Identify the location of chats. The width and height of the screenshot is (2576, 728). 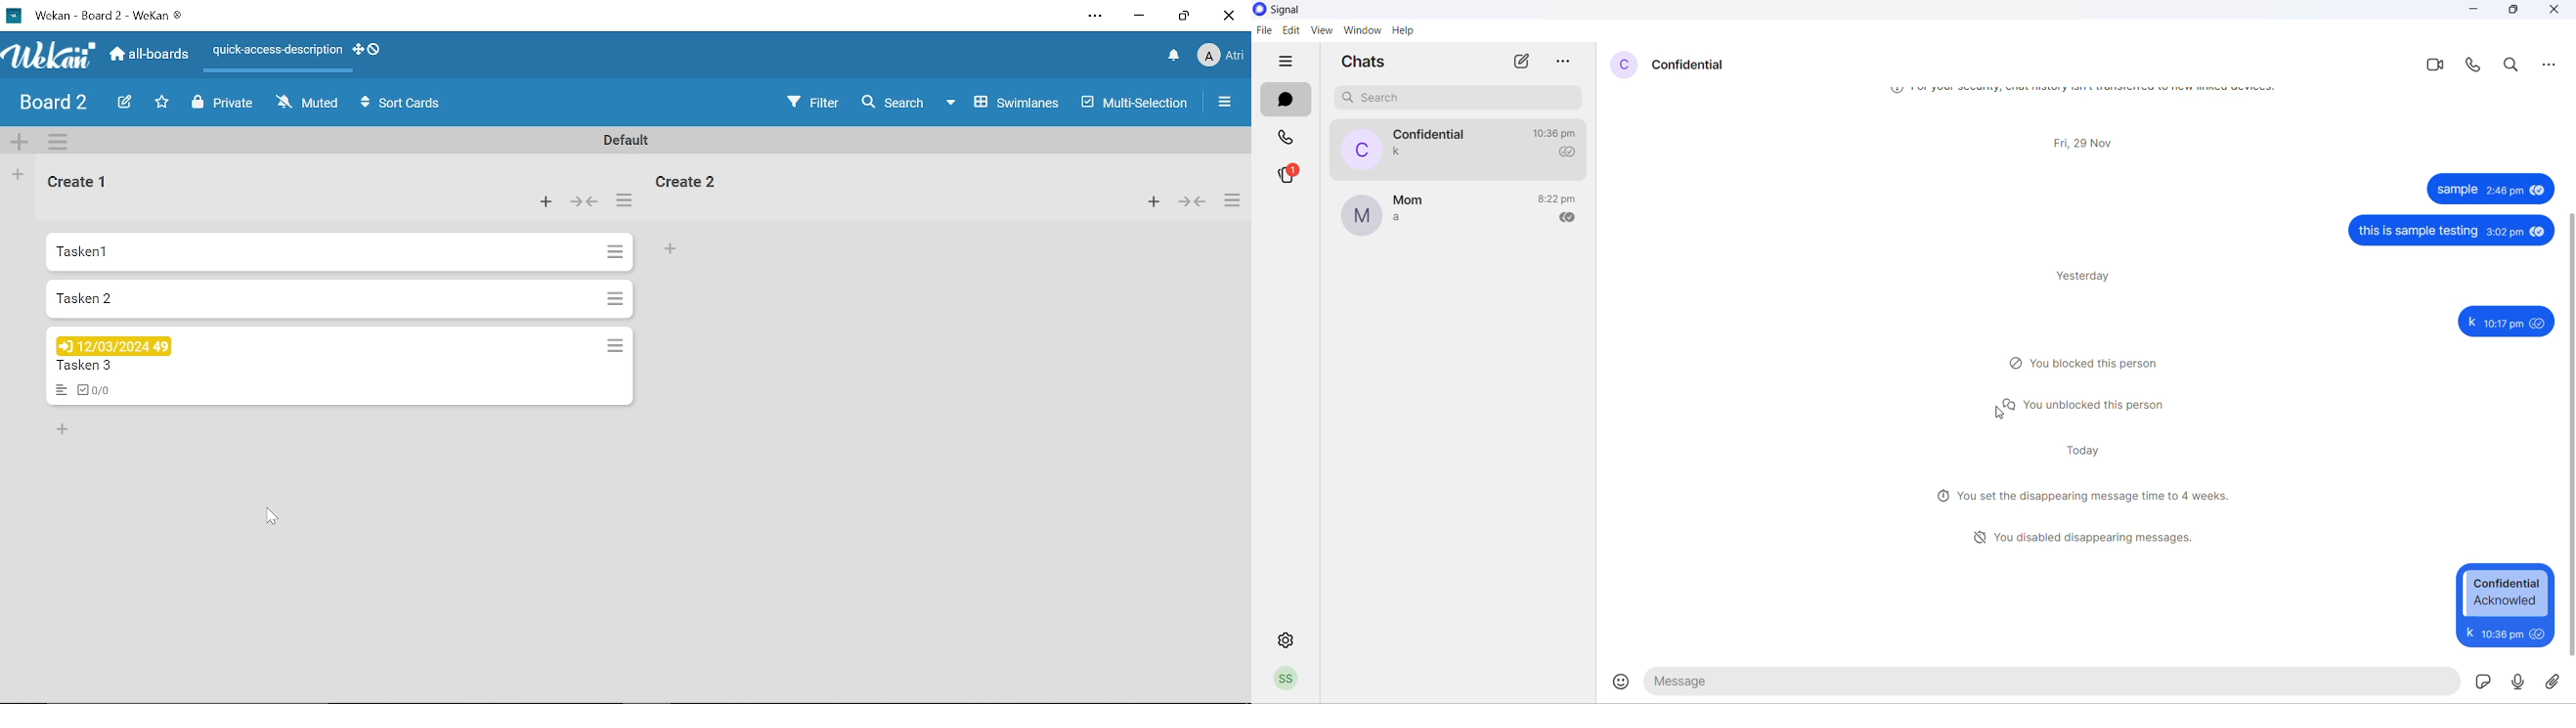
(1287, 101).